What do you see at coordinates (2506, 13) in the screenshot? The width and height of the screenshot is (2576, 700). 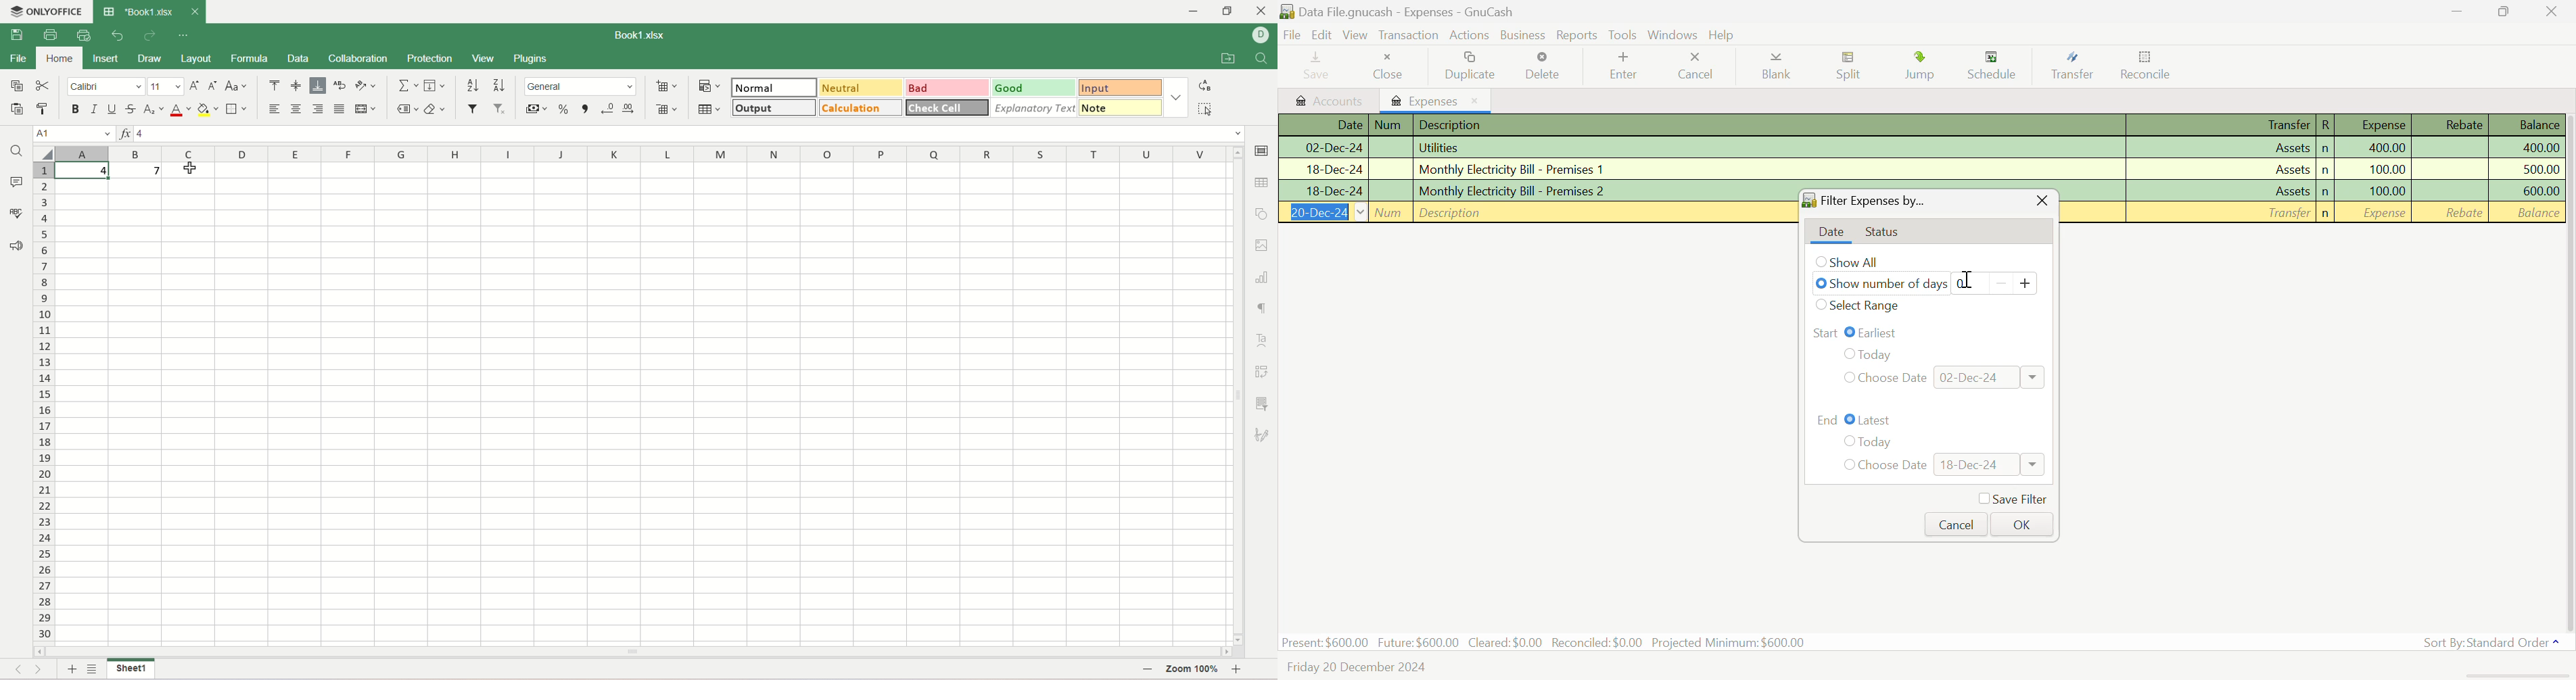 I see `Minimize` at bounding box center [2506, 13].